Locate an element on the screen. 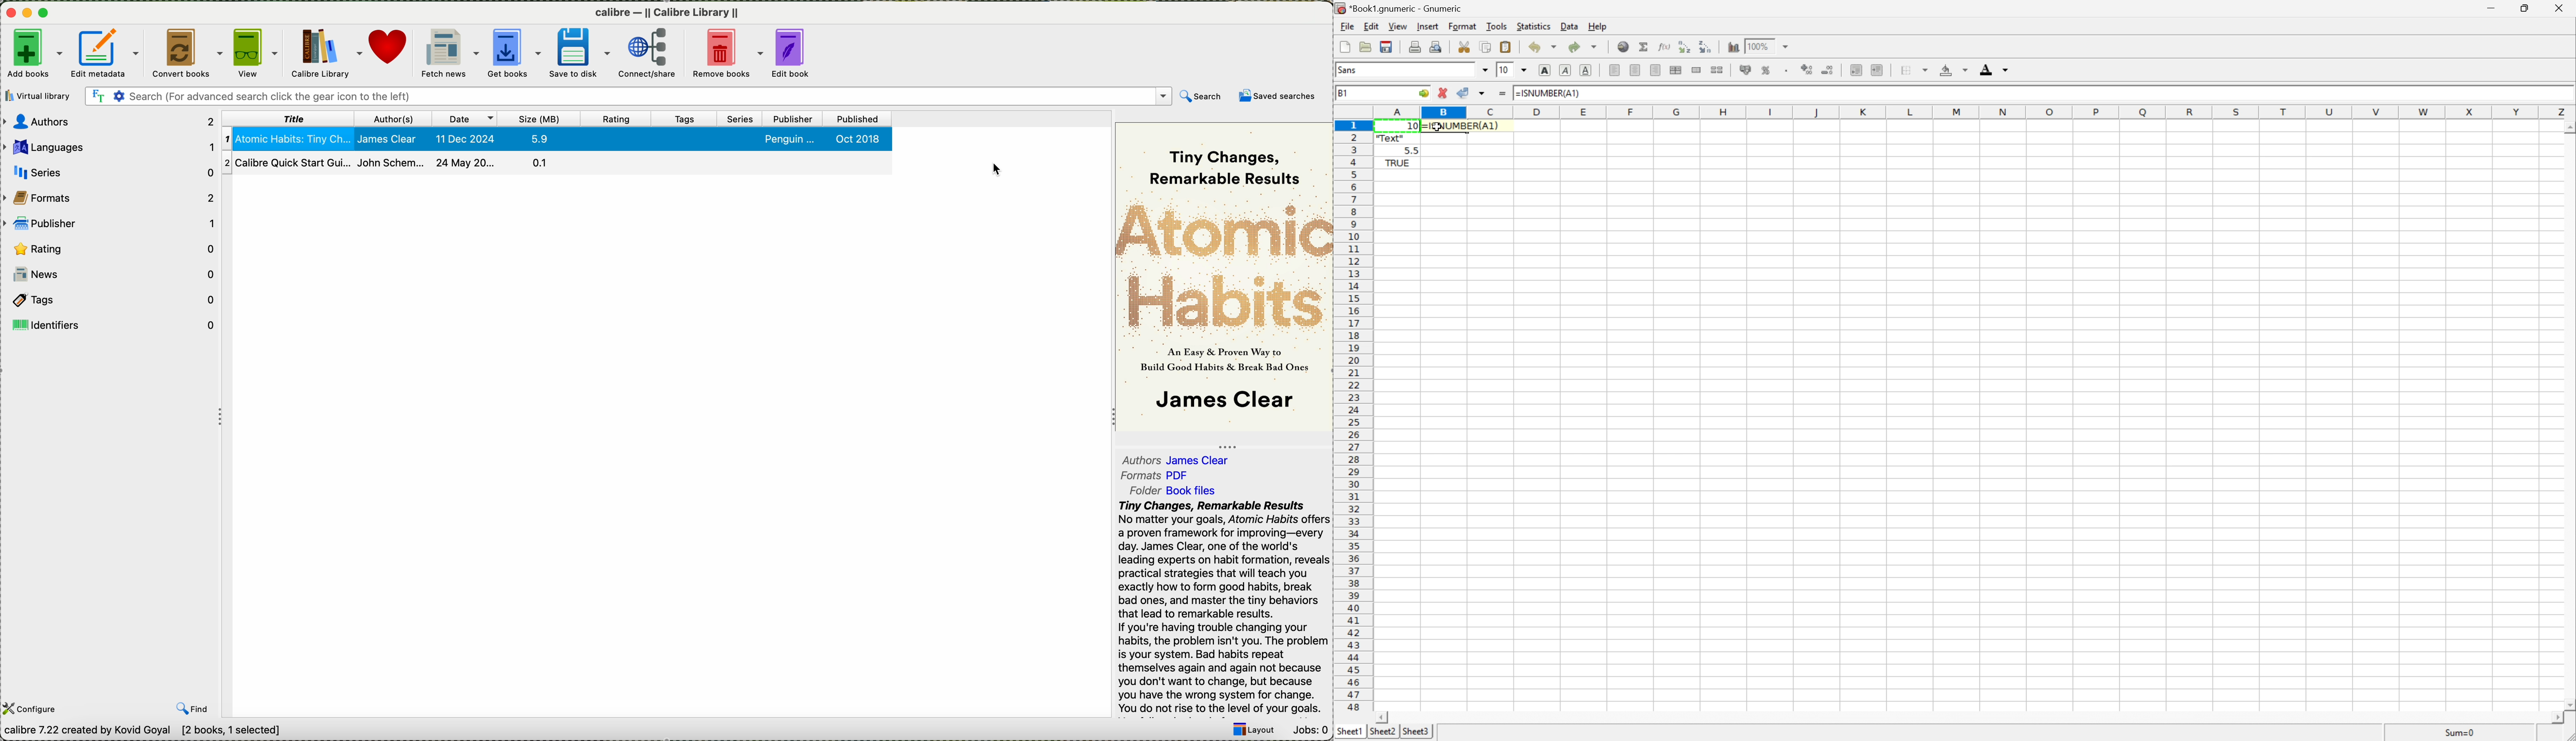 This screenshot has height=756, width=2576. remove books is located at coordinates (727, 54).